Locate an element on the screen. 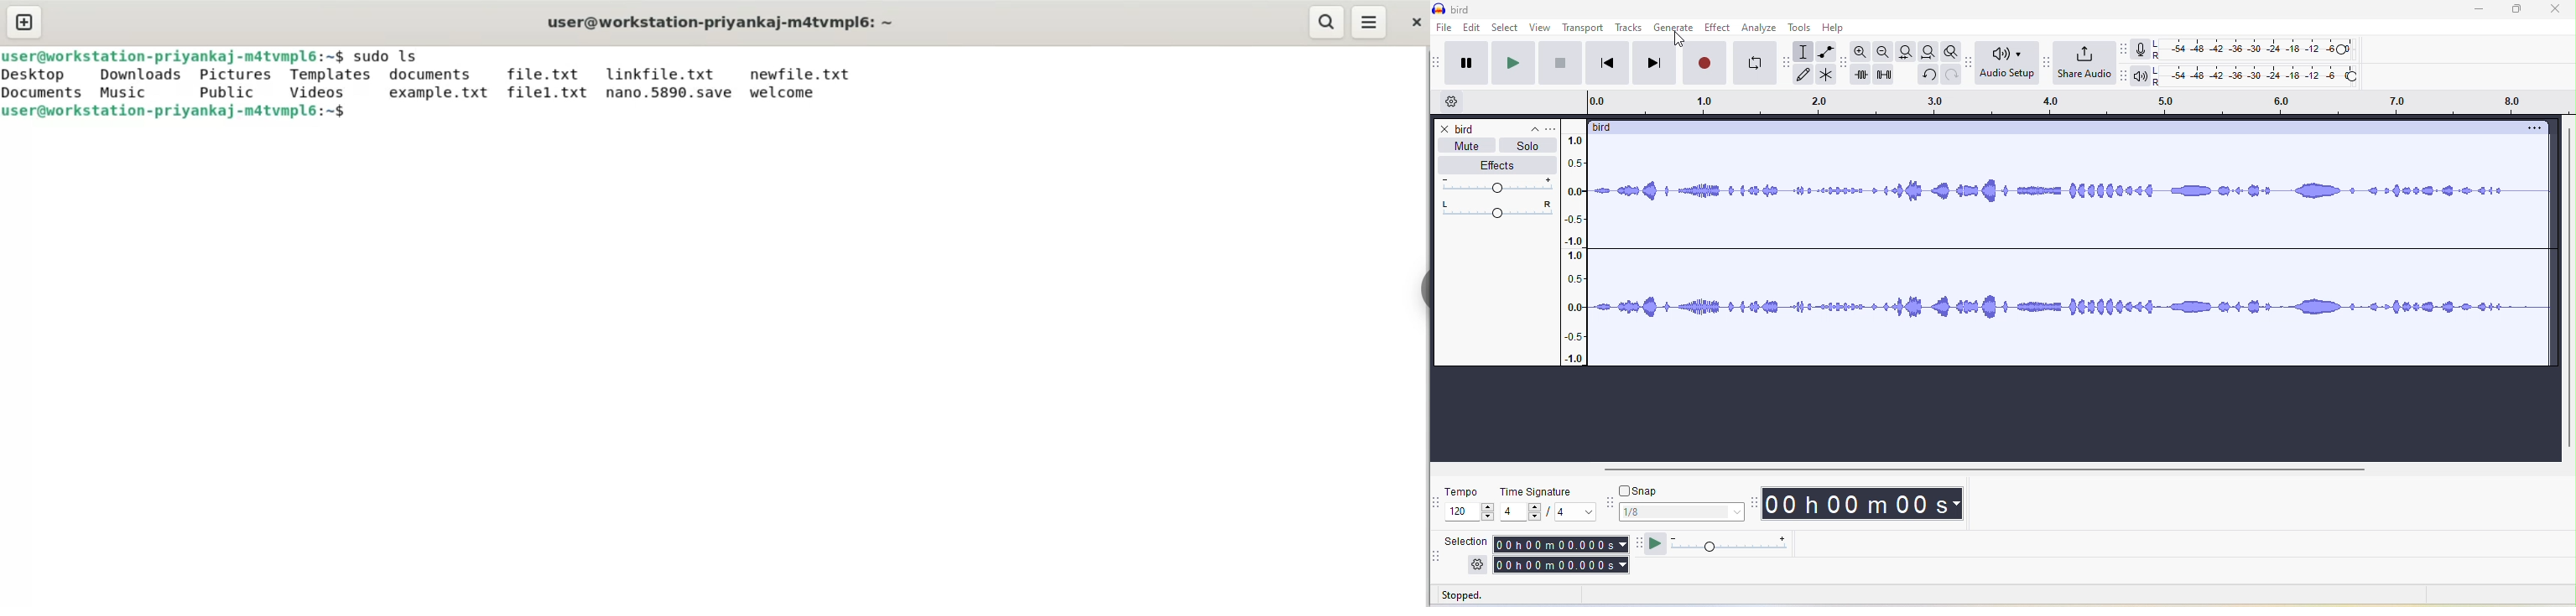  stop is located at coordinates (1559, 63).